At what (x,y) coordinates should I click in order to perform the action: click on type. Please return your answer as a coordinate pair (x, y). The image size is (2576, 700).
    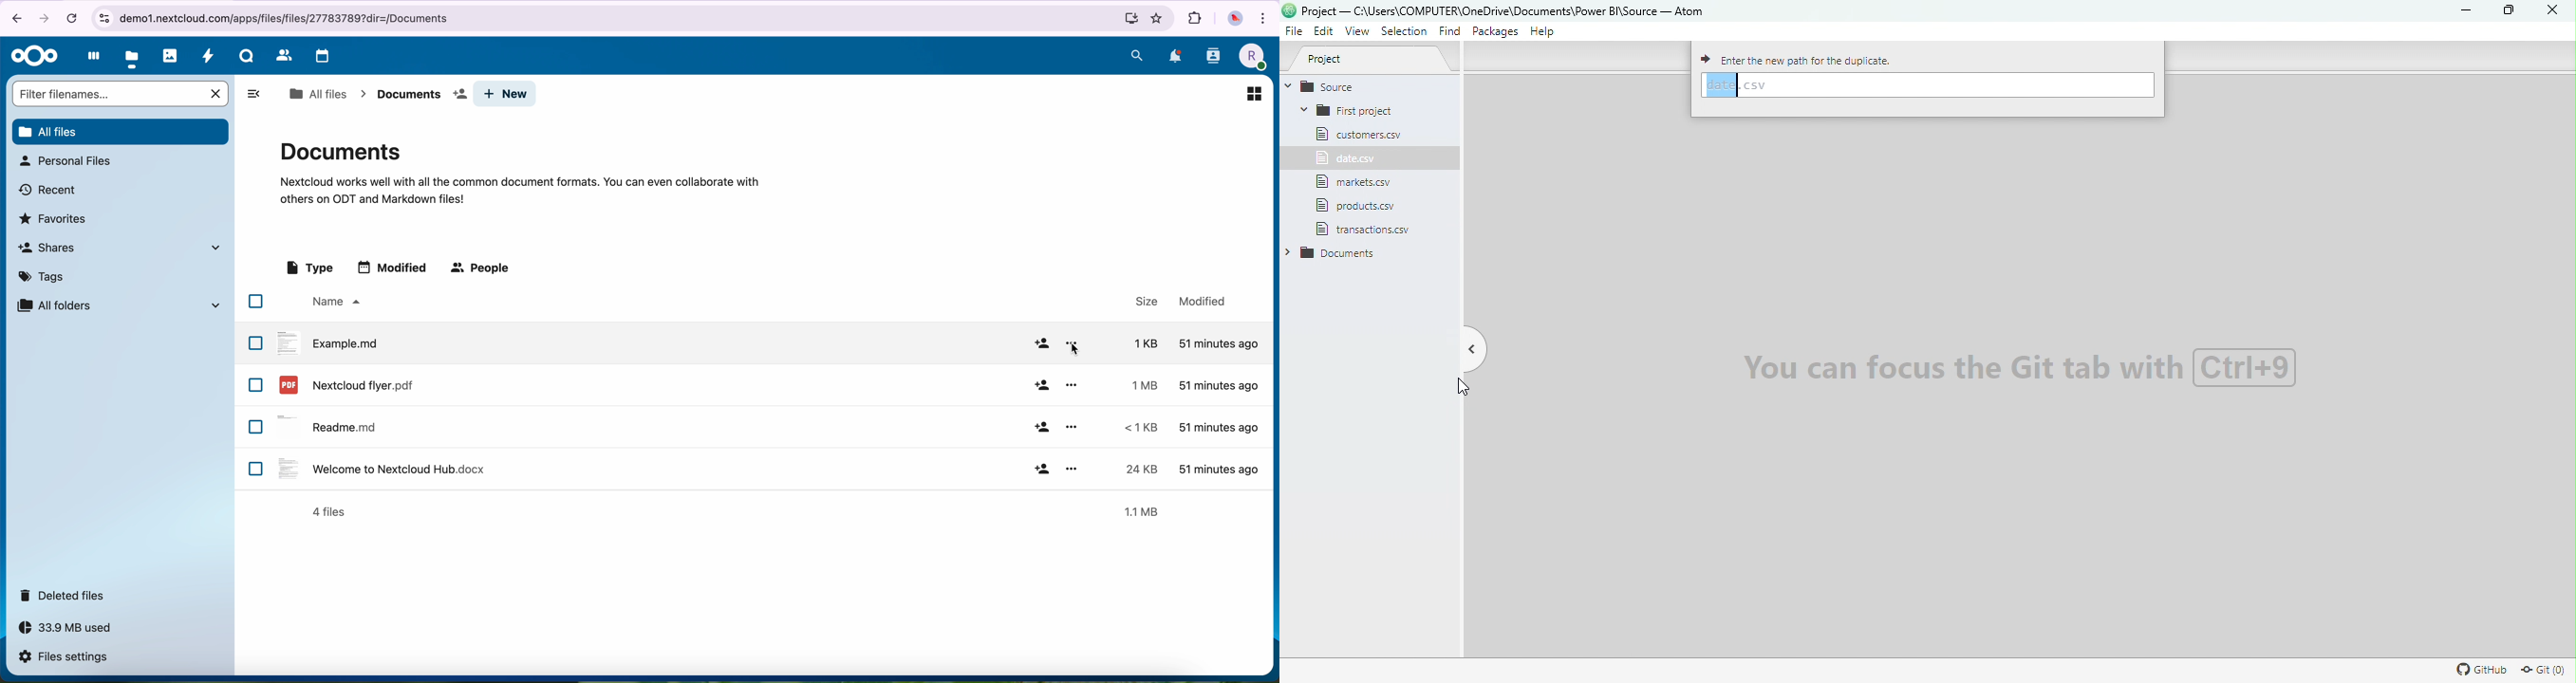
    Looking at the image, I should click on (309, 268).